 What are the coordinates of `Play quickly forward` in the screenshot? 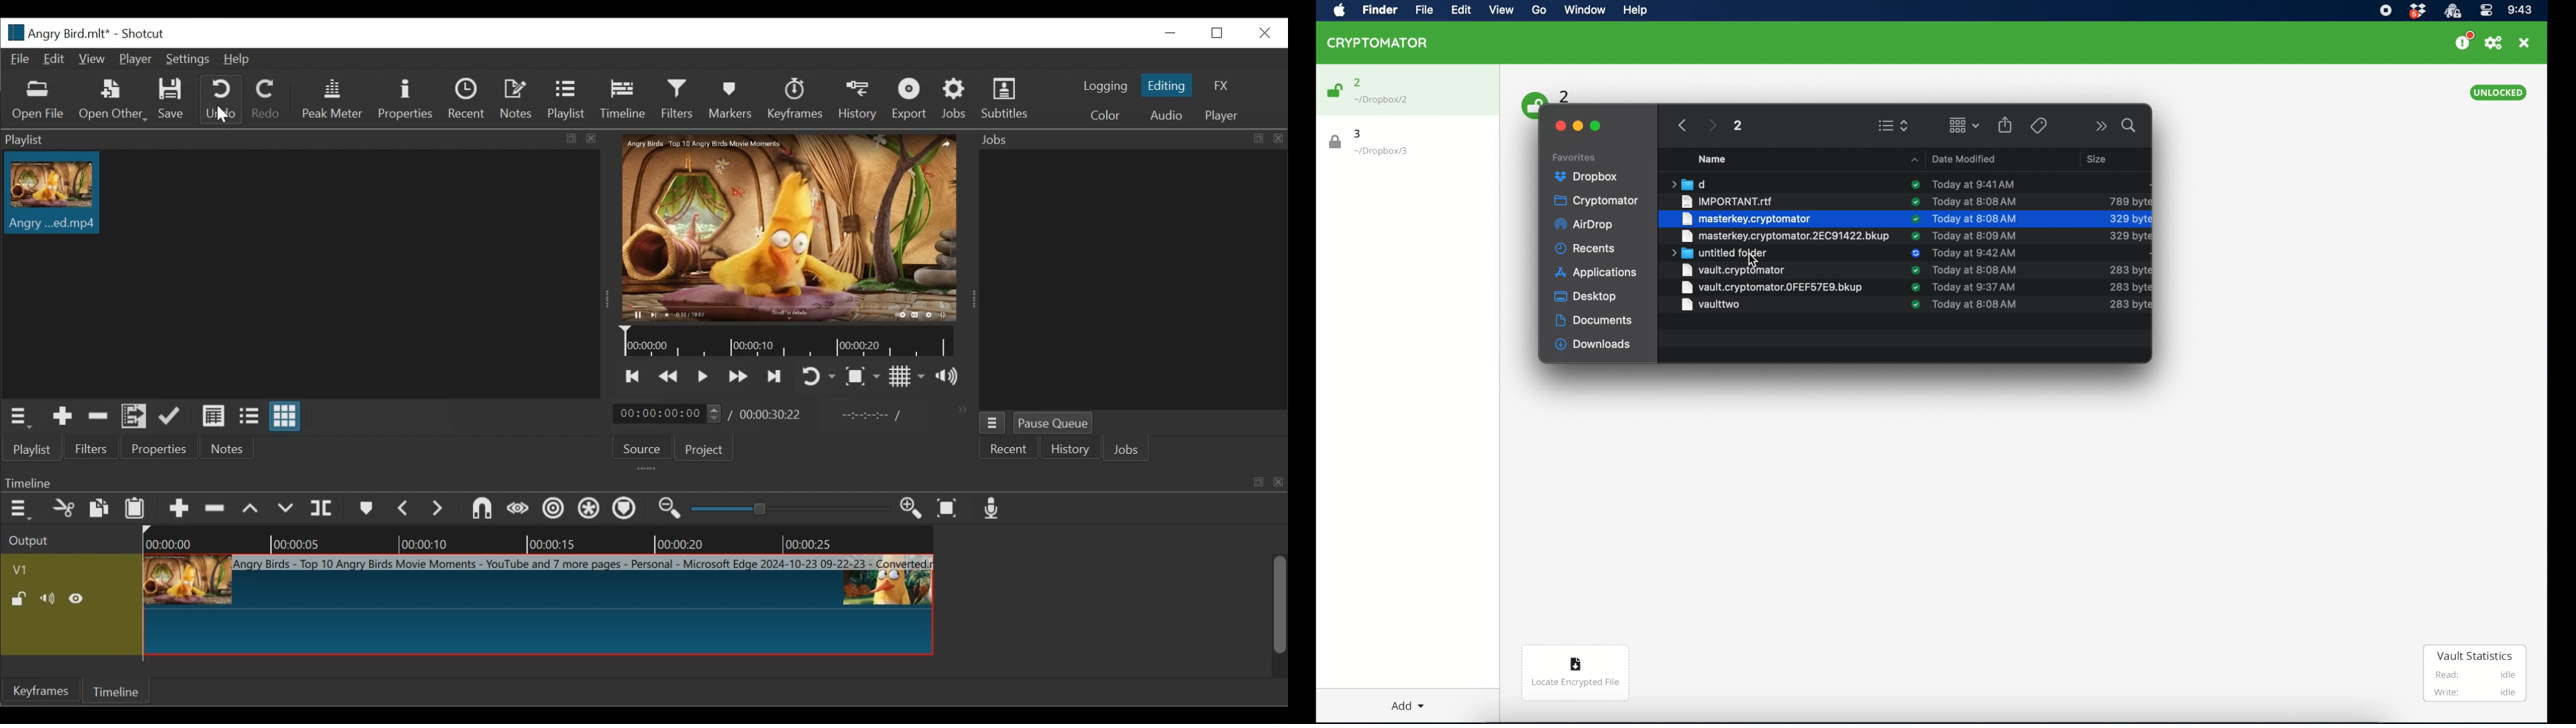 It's located at (739, 377).